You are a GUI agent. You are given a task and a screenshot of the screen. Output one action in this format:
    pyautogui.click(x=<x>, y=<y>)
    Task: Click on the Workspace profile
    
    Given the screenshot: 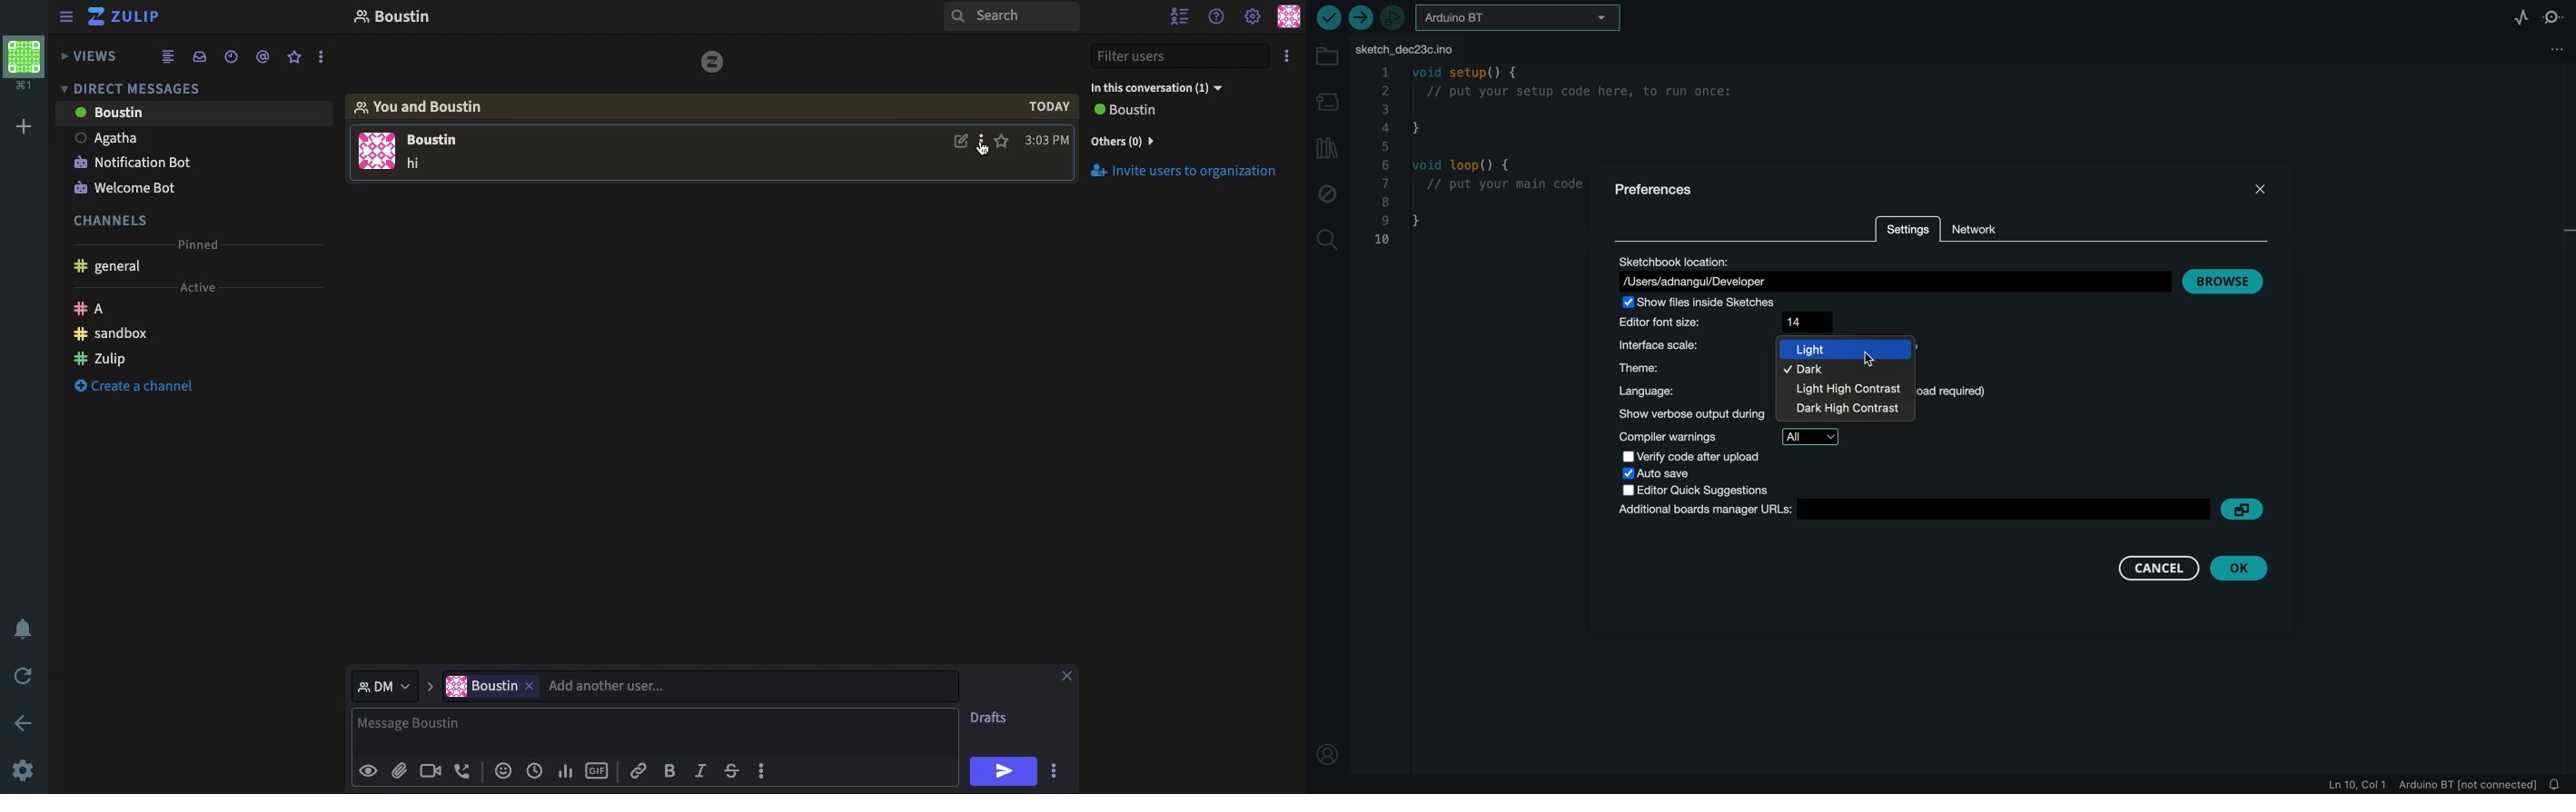 What is the action you would take?
    pyautogui.click(x=22, y=64)
    